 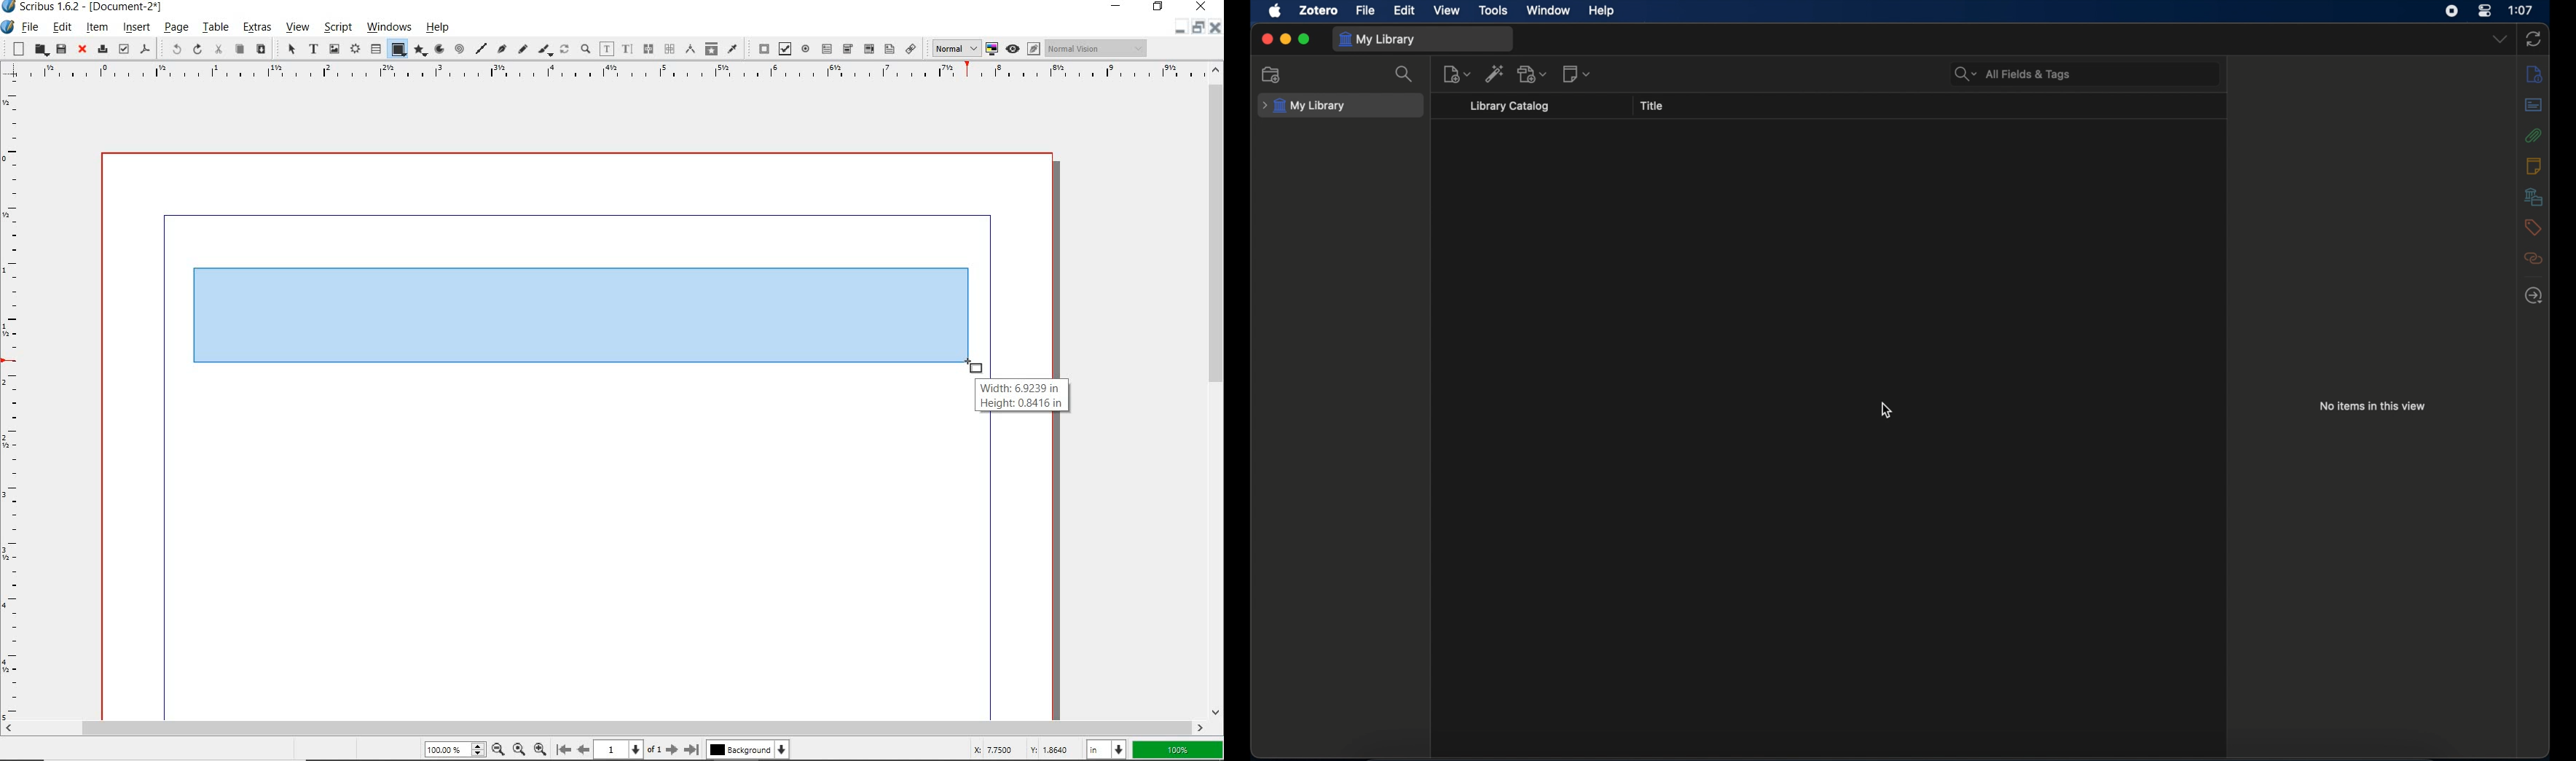 I want to click on close, so click(x=1201, y=7).